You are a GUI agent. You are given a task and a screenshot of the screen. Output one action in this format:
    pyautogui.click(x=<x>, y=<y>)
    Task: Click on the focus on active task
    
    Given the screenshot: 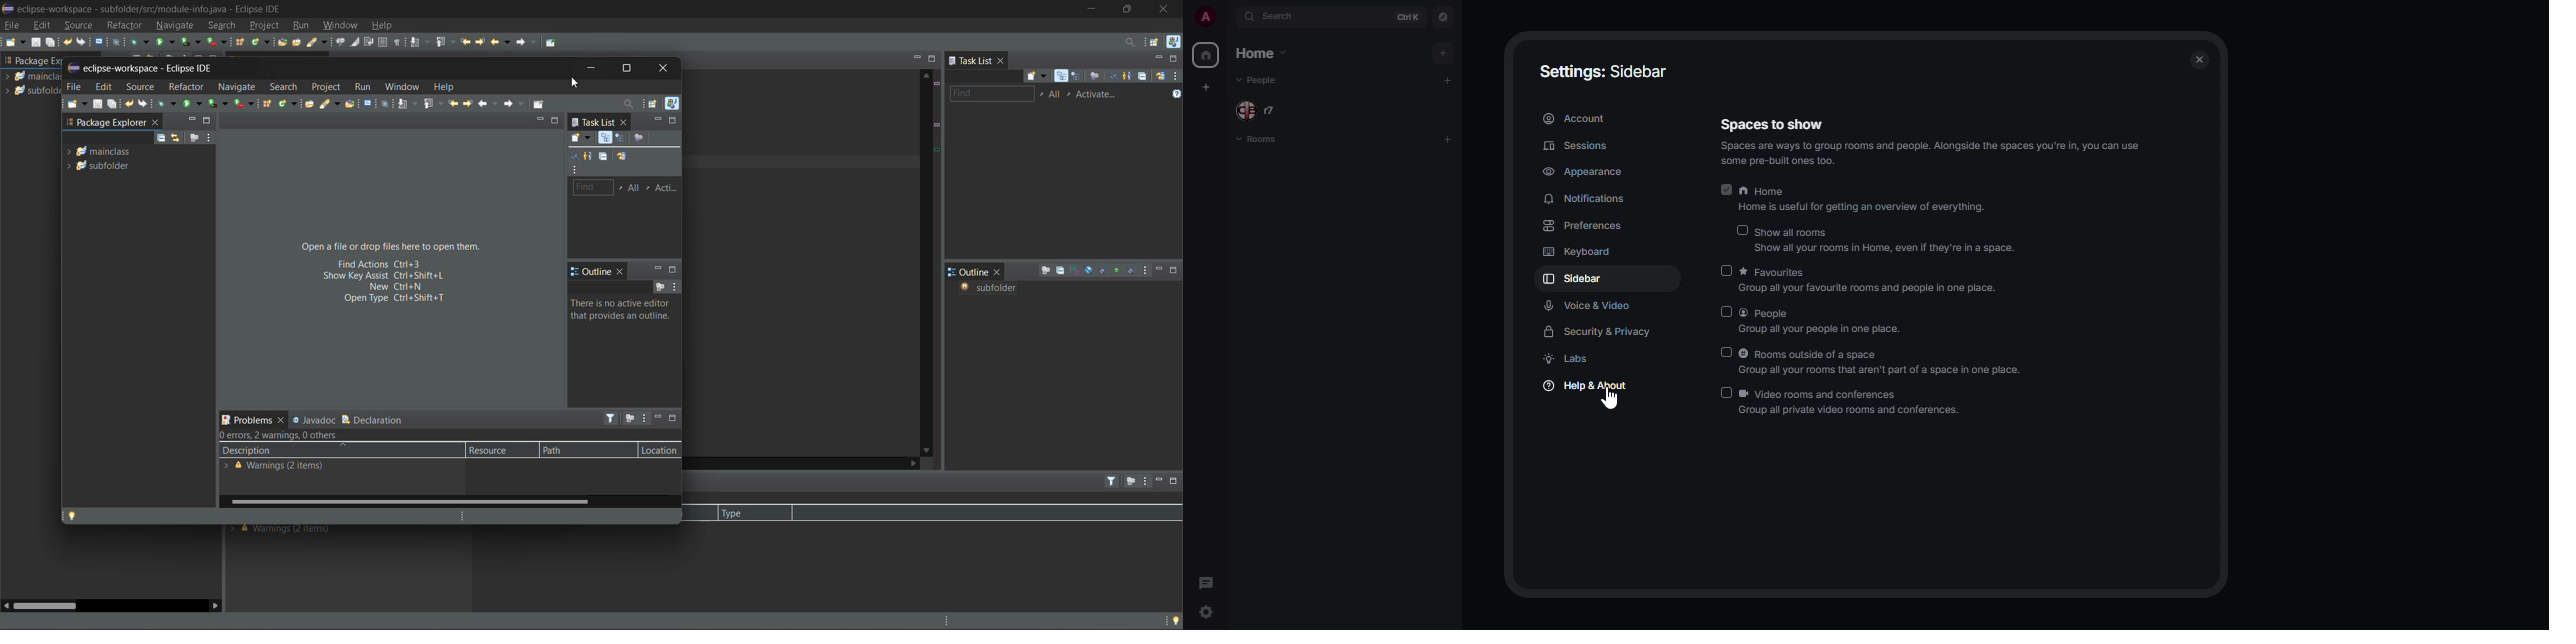 What is the action you would take?
    pyautogui.click(x=195, y=138)
    